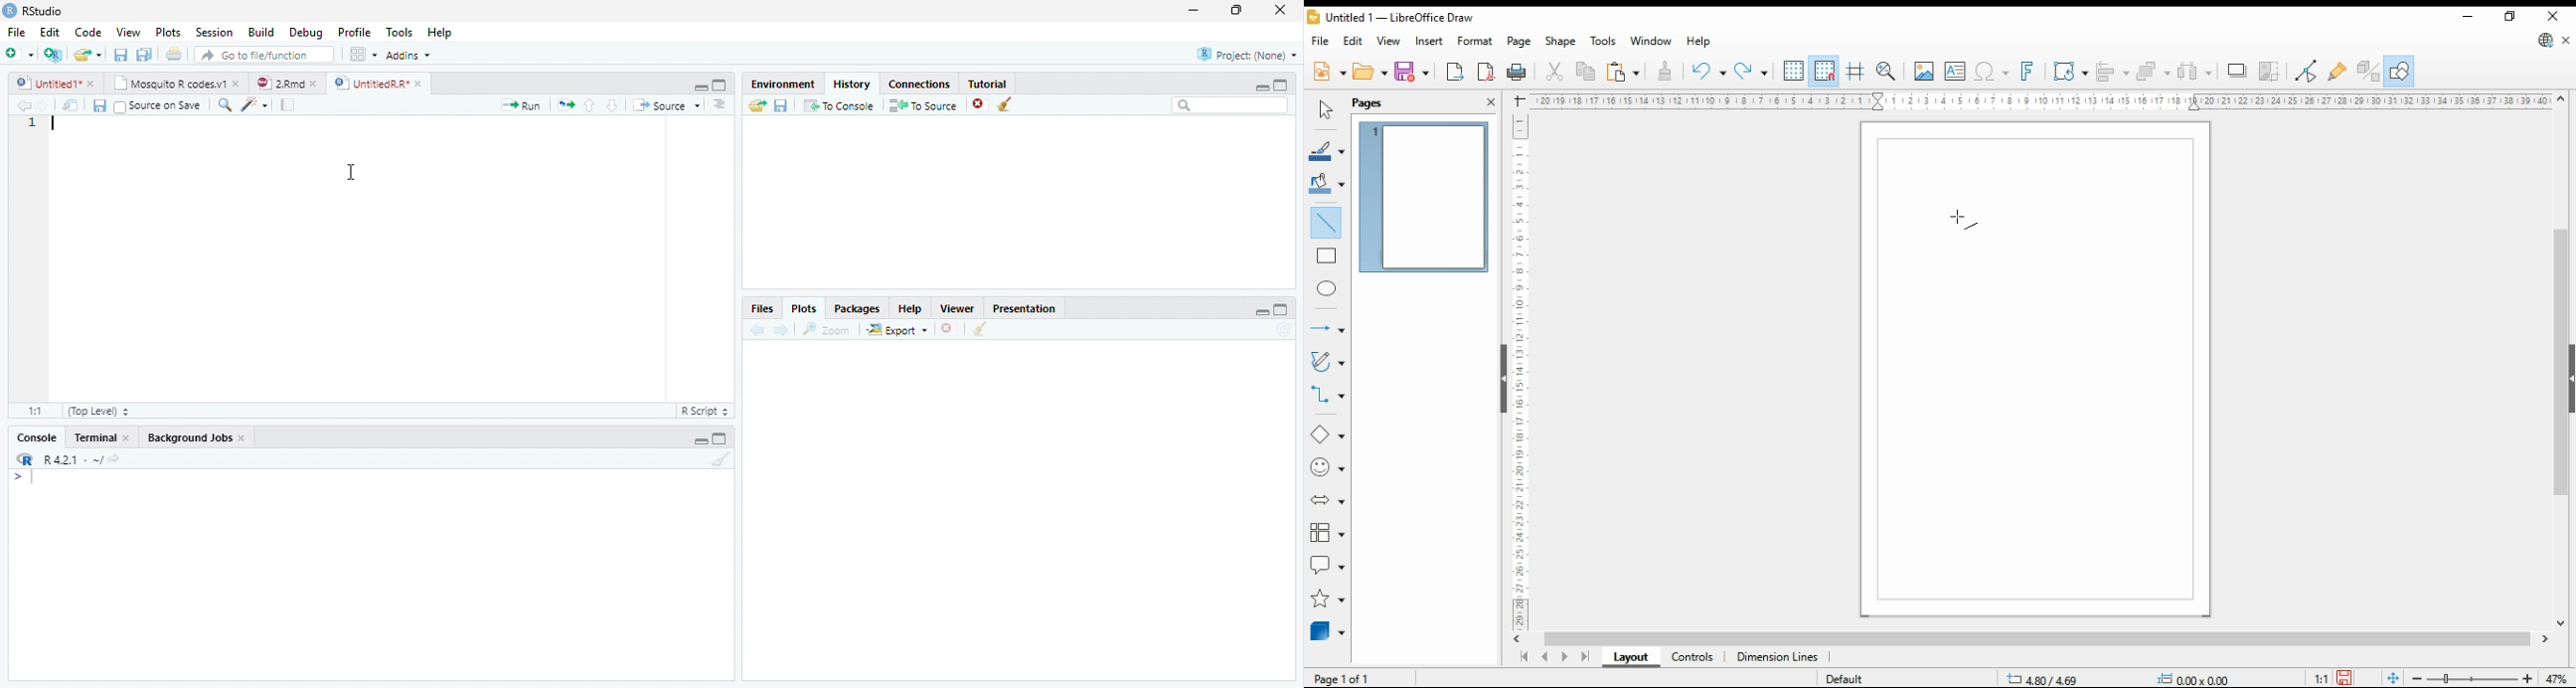 This screenshot has height=700, width=2576. What do you see at coordinates (803, 308) in the screenshot?
I see `Plots` at bounding box center [803, 308].